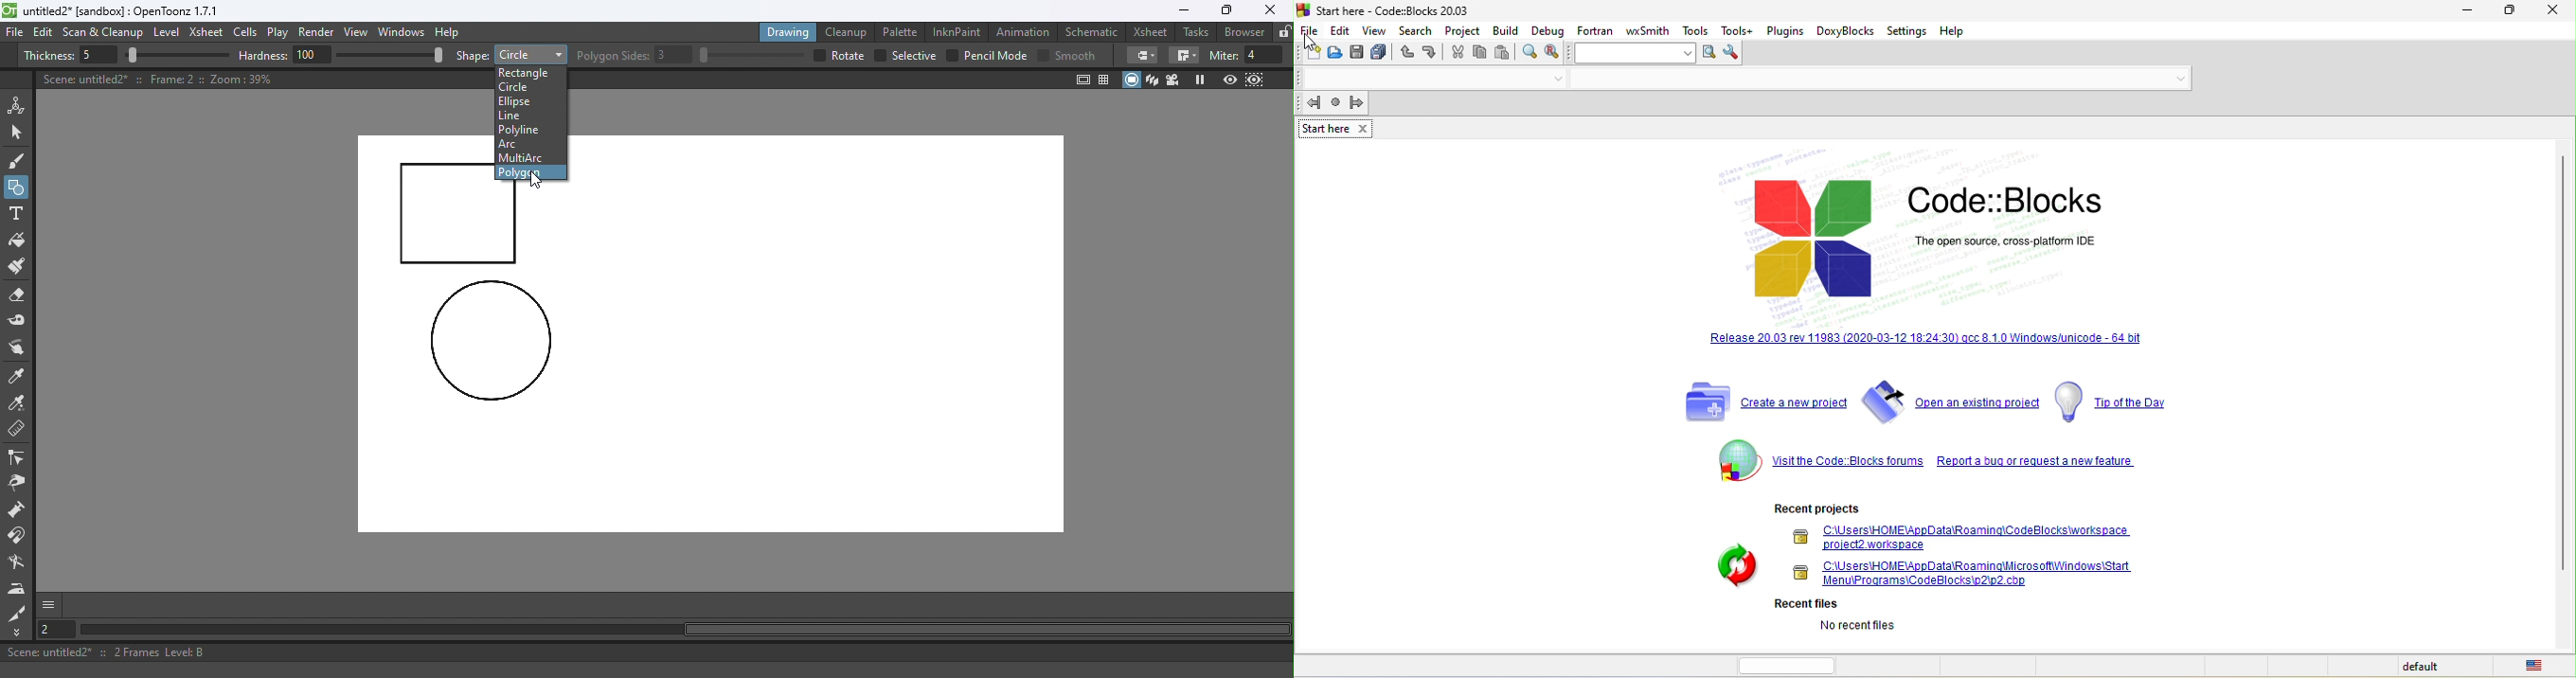 The width and height of the screenshot is (2576, 700). What do you see at coordinates (281, 33) in the screenshot?
I see `Play` at bounding box center [281, 33].